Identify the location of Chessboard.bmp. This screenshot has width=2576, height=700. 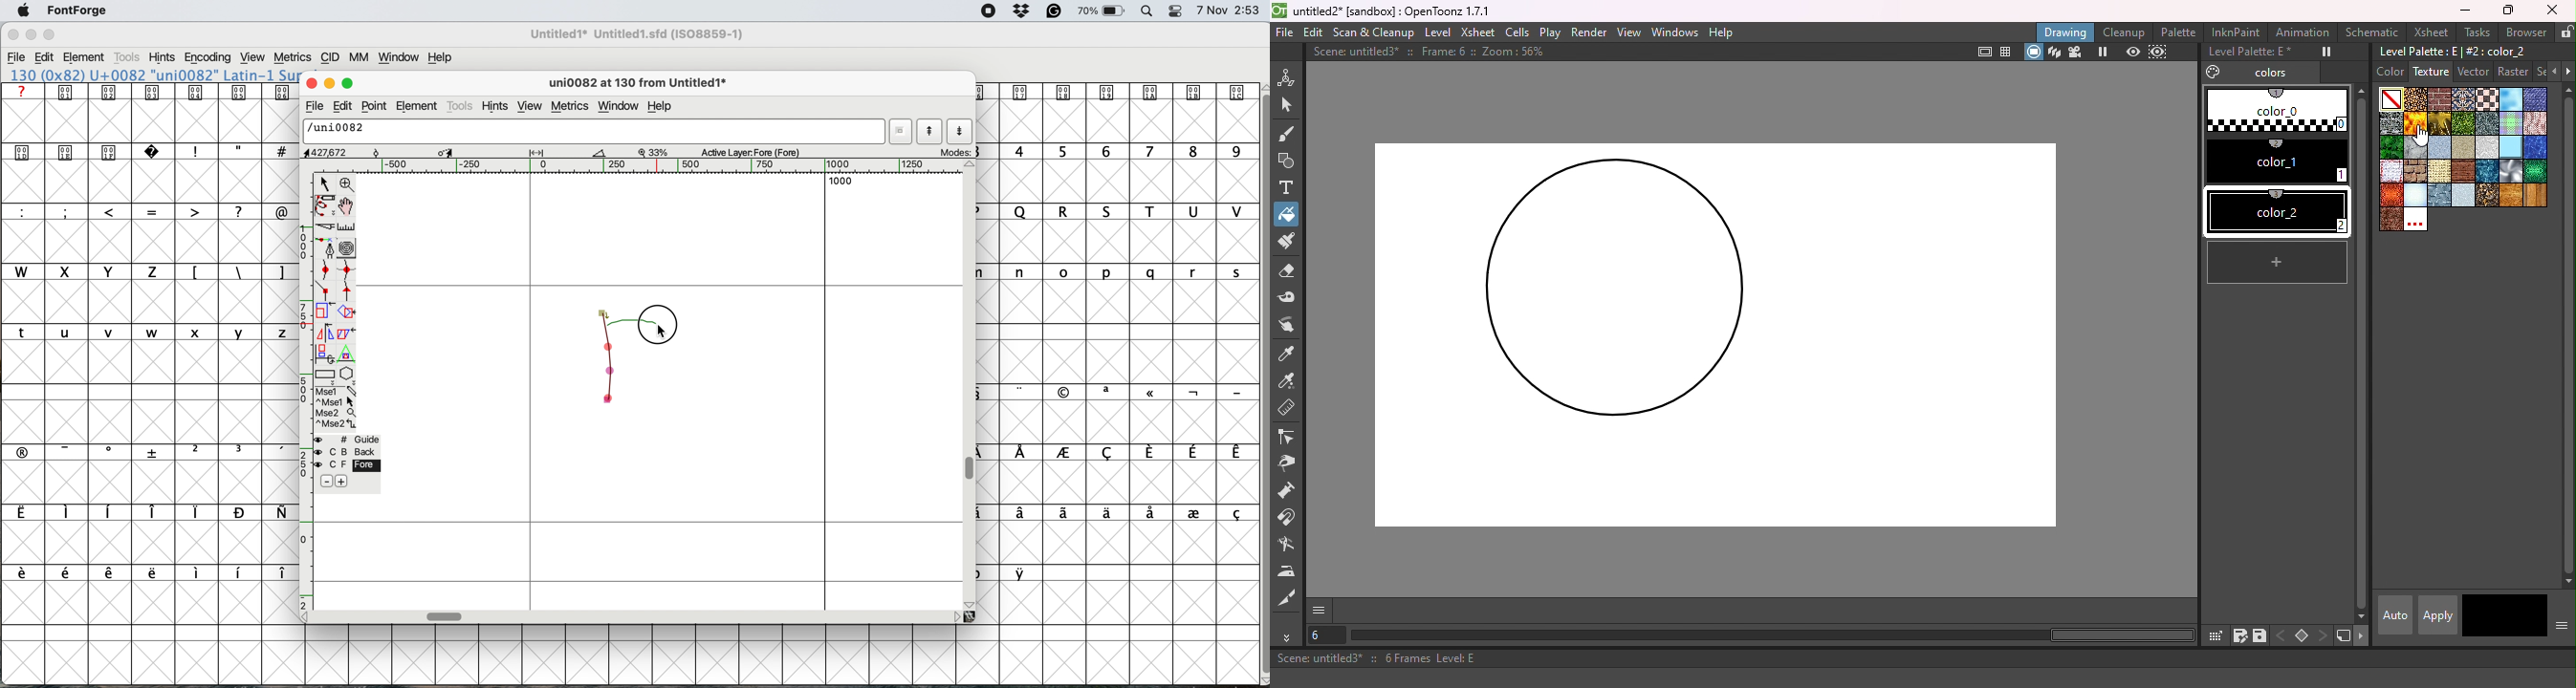
(2487, 99).